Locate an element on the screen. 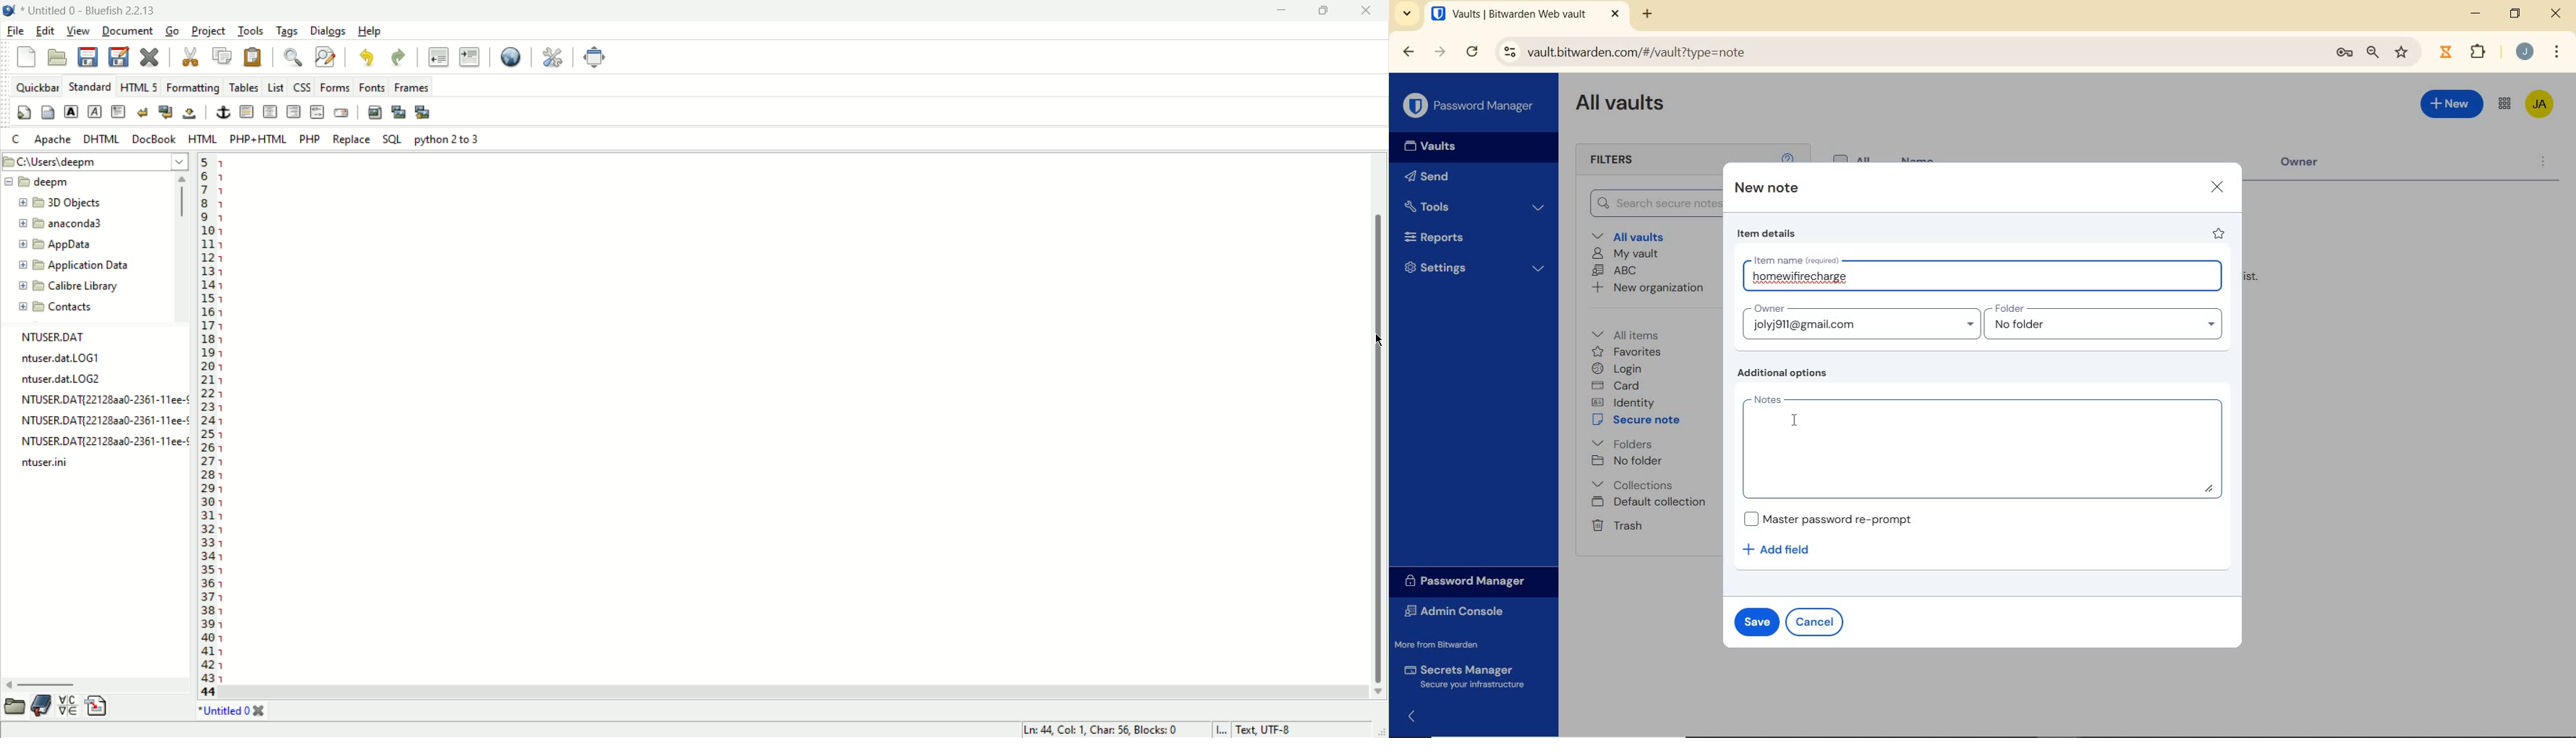 Image resolution: width=2576 pixels, height=756 pixels. additional options is located at coordinates (1787, 373).